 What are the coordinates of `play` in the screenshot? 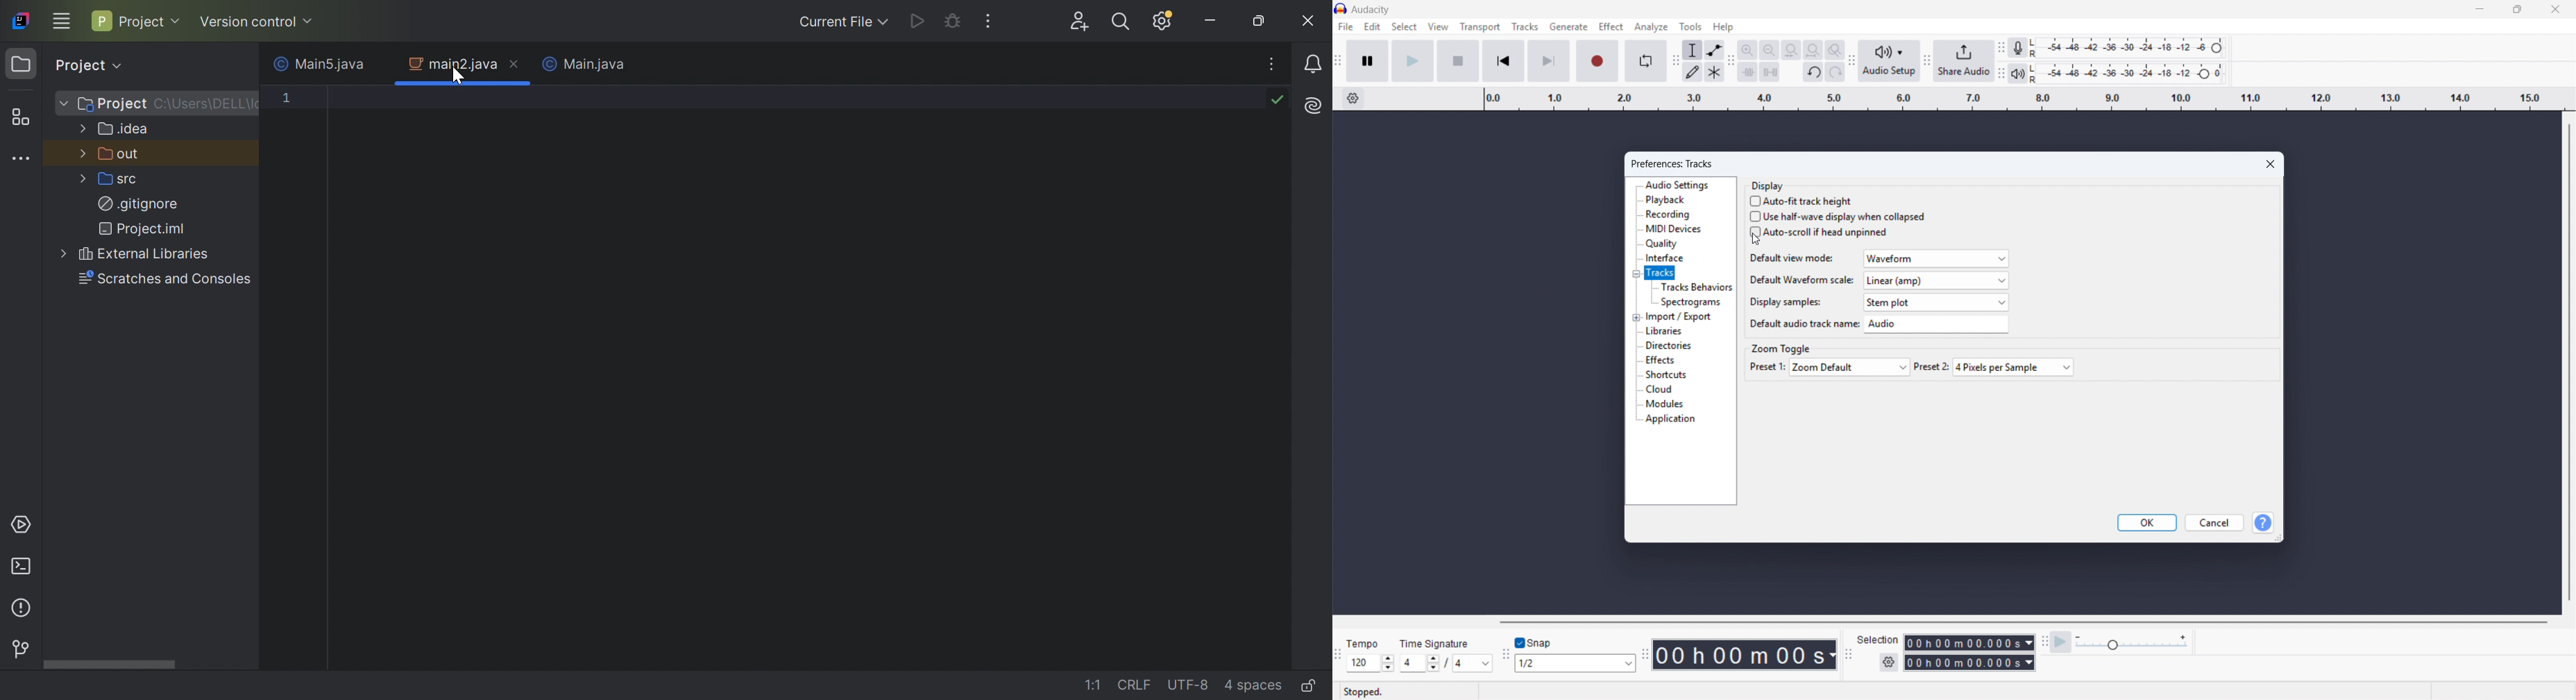 It's located at (1413, 60).